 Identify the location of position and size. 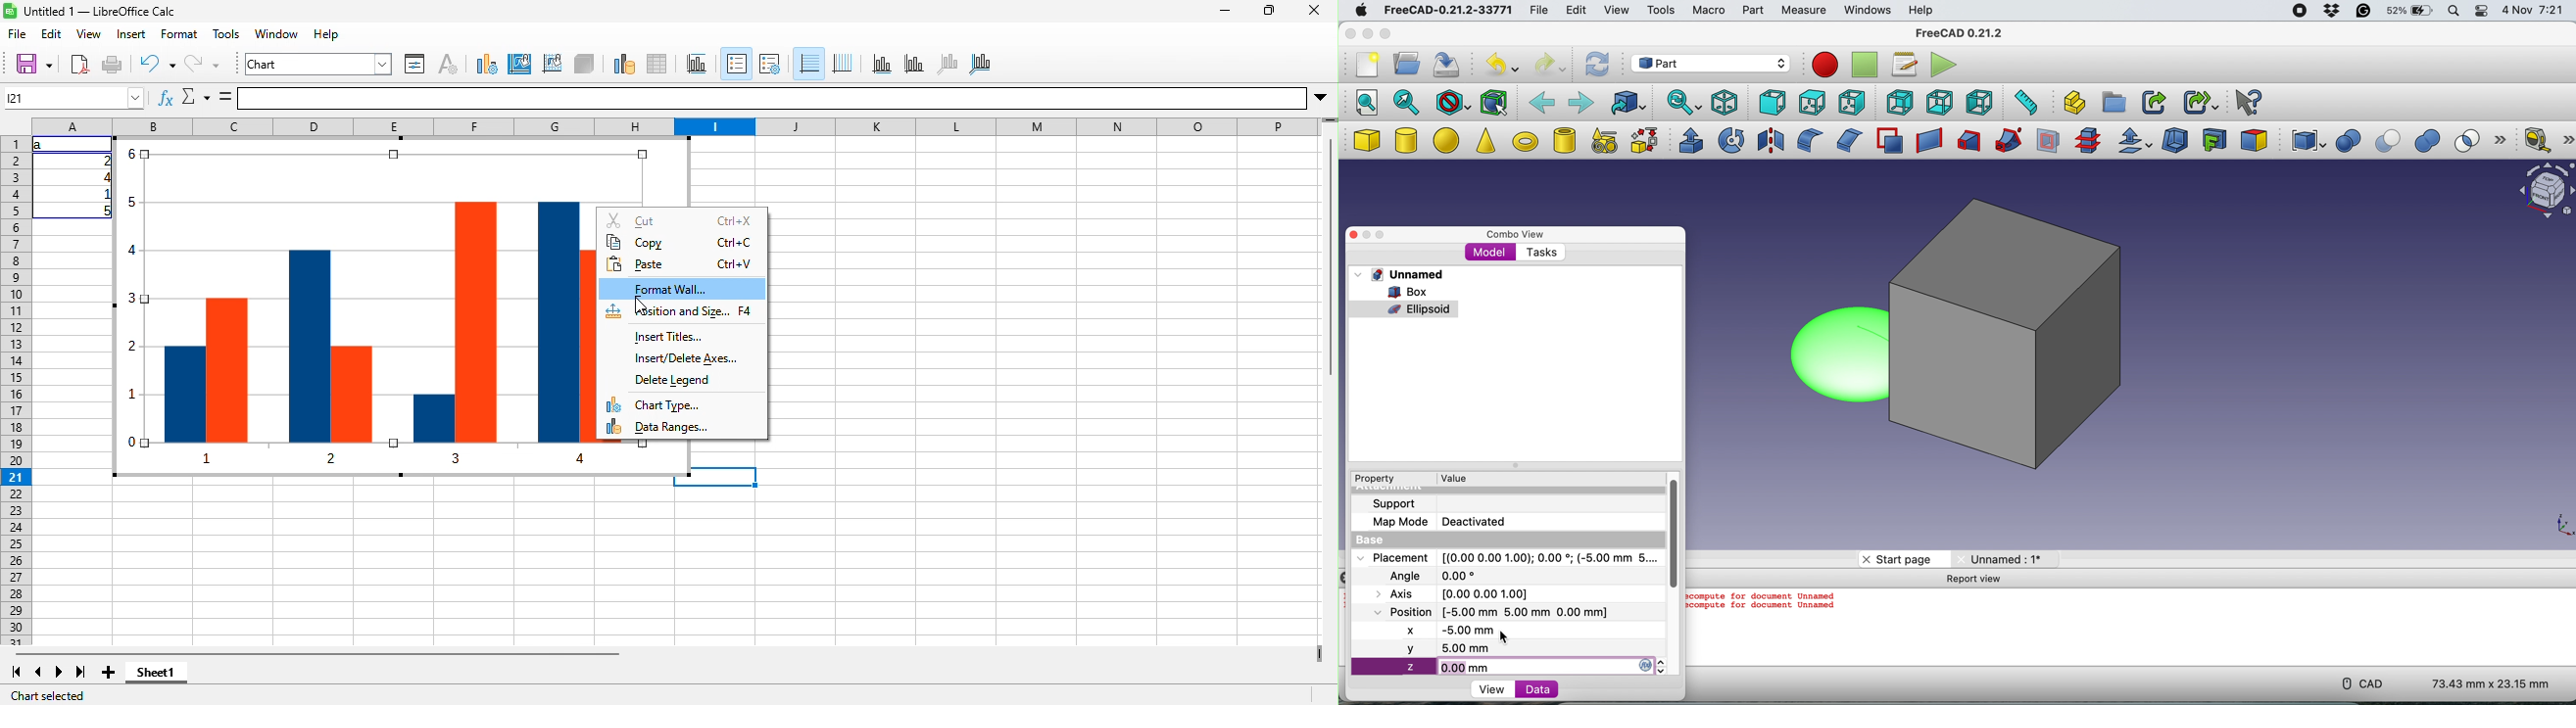
(682, 312).